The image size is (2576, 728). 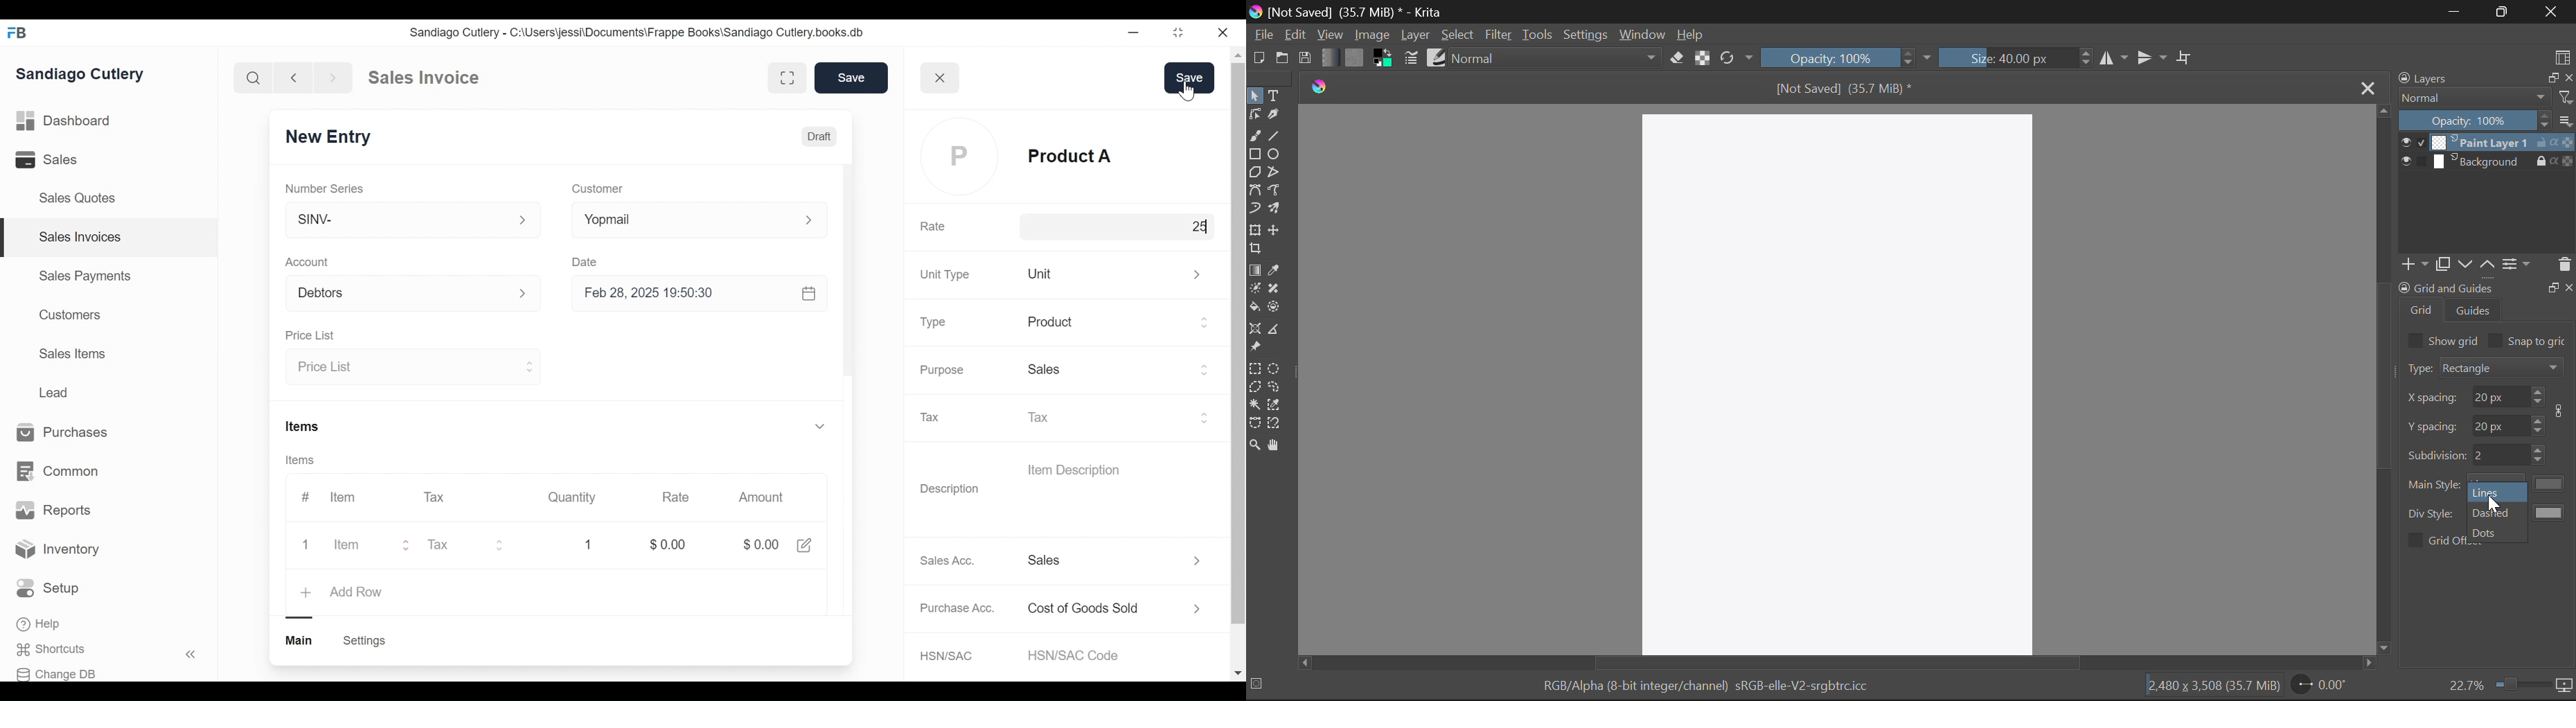 I want to click on Window, so click(x=1641, y=35).